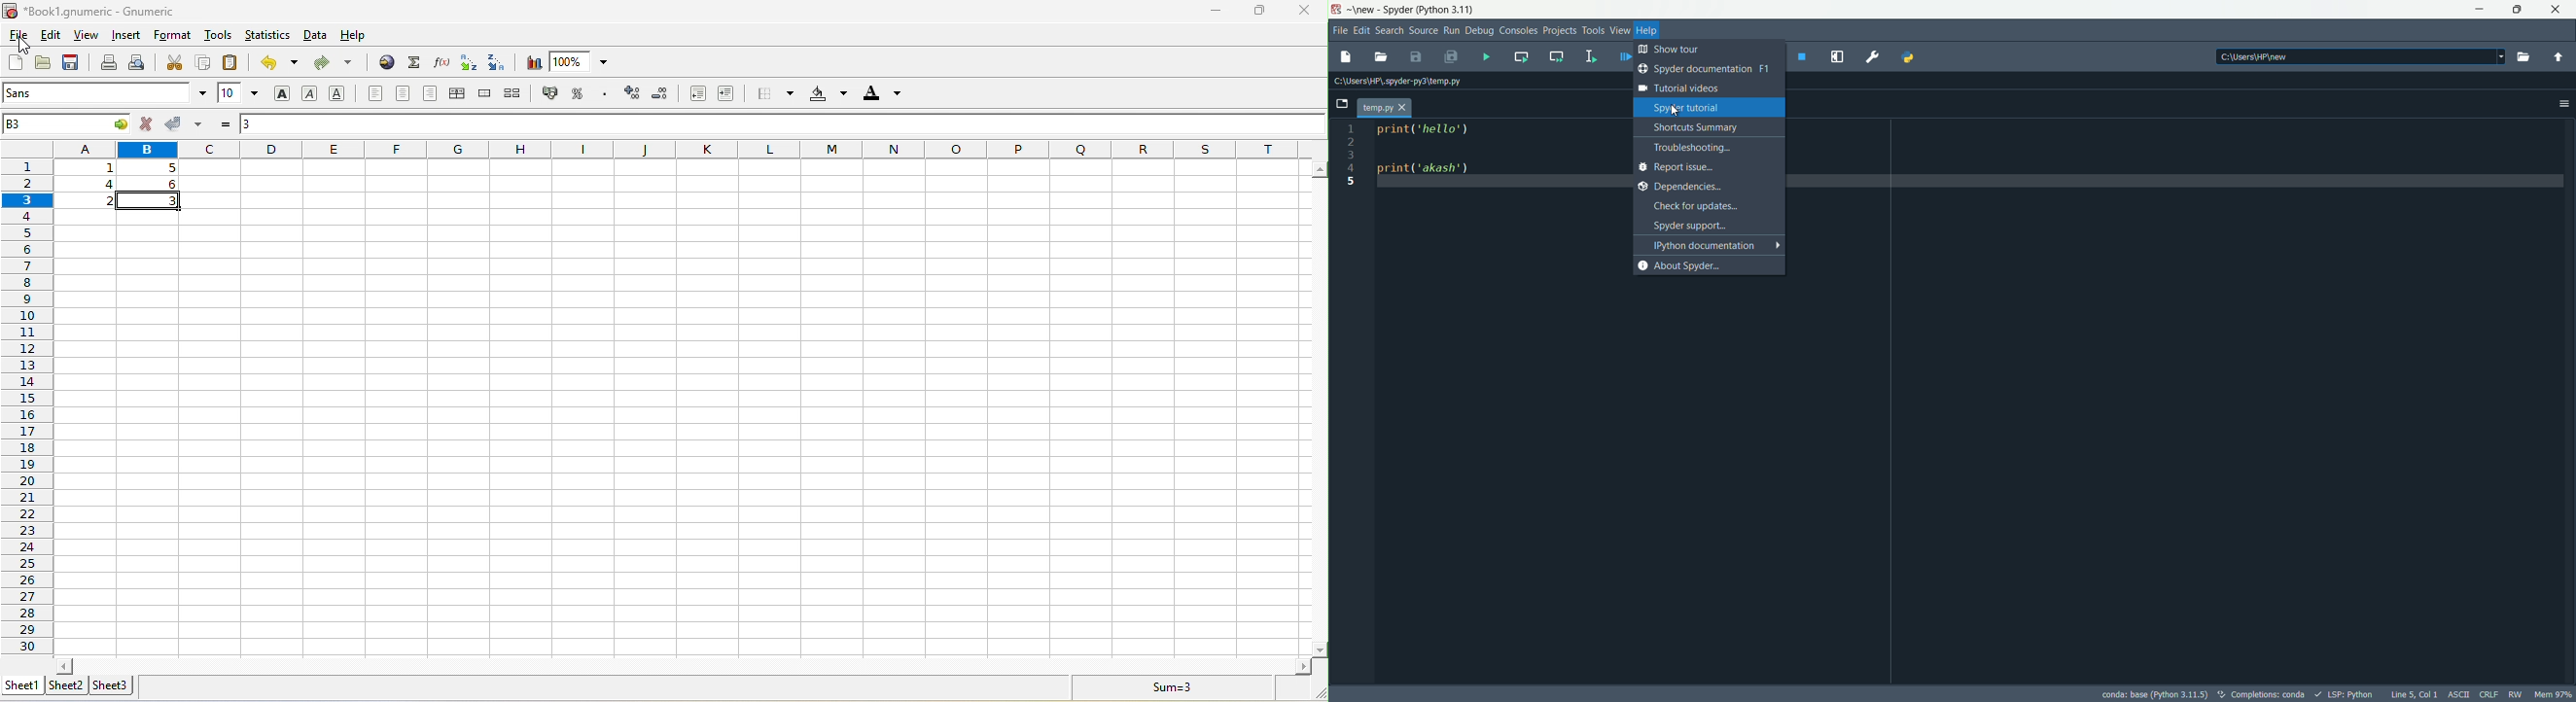 This screenshot has height=728, width=2576. I want to click on close, so click(2560, 12).